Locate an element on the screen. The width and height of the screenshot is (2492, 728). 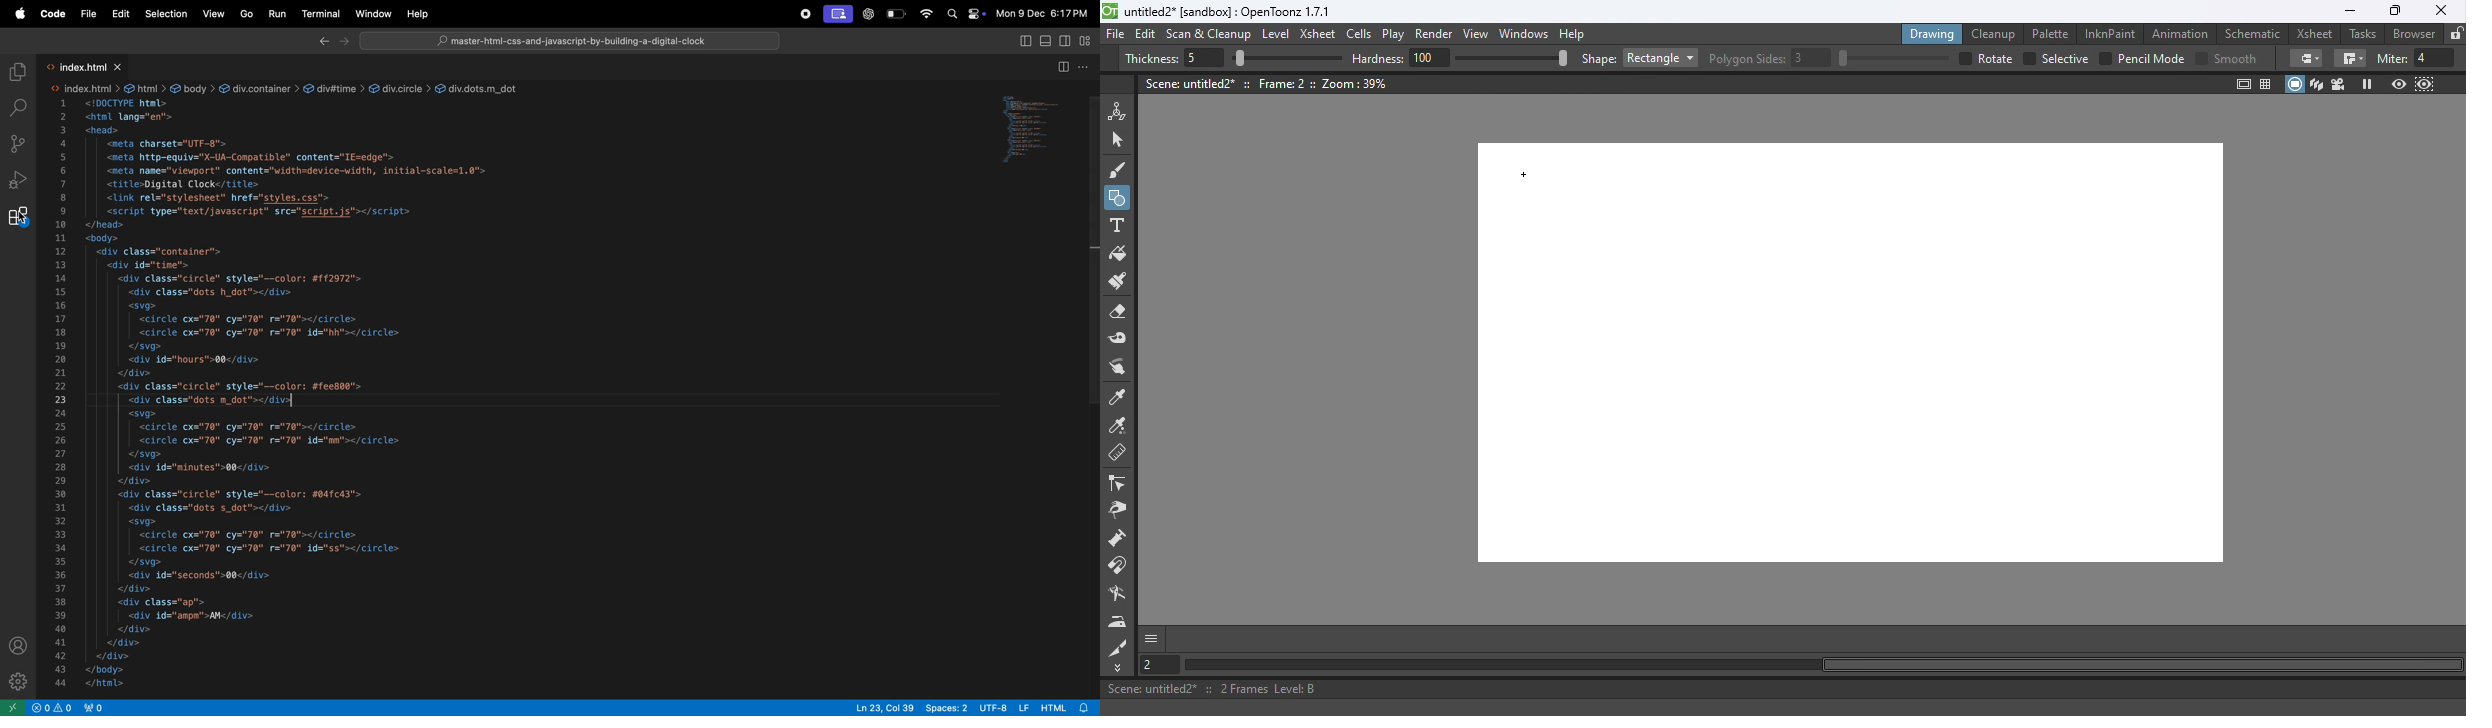
Code is located at coordinates (53, 14).